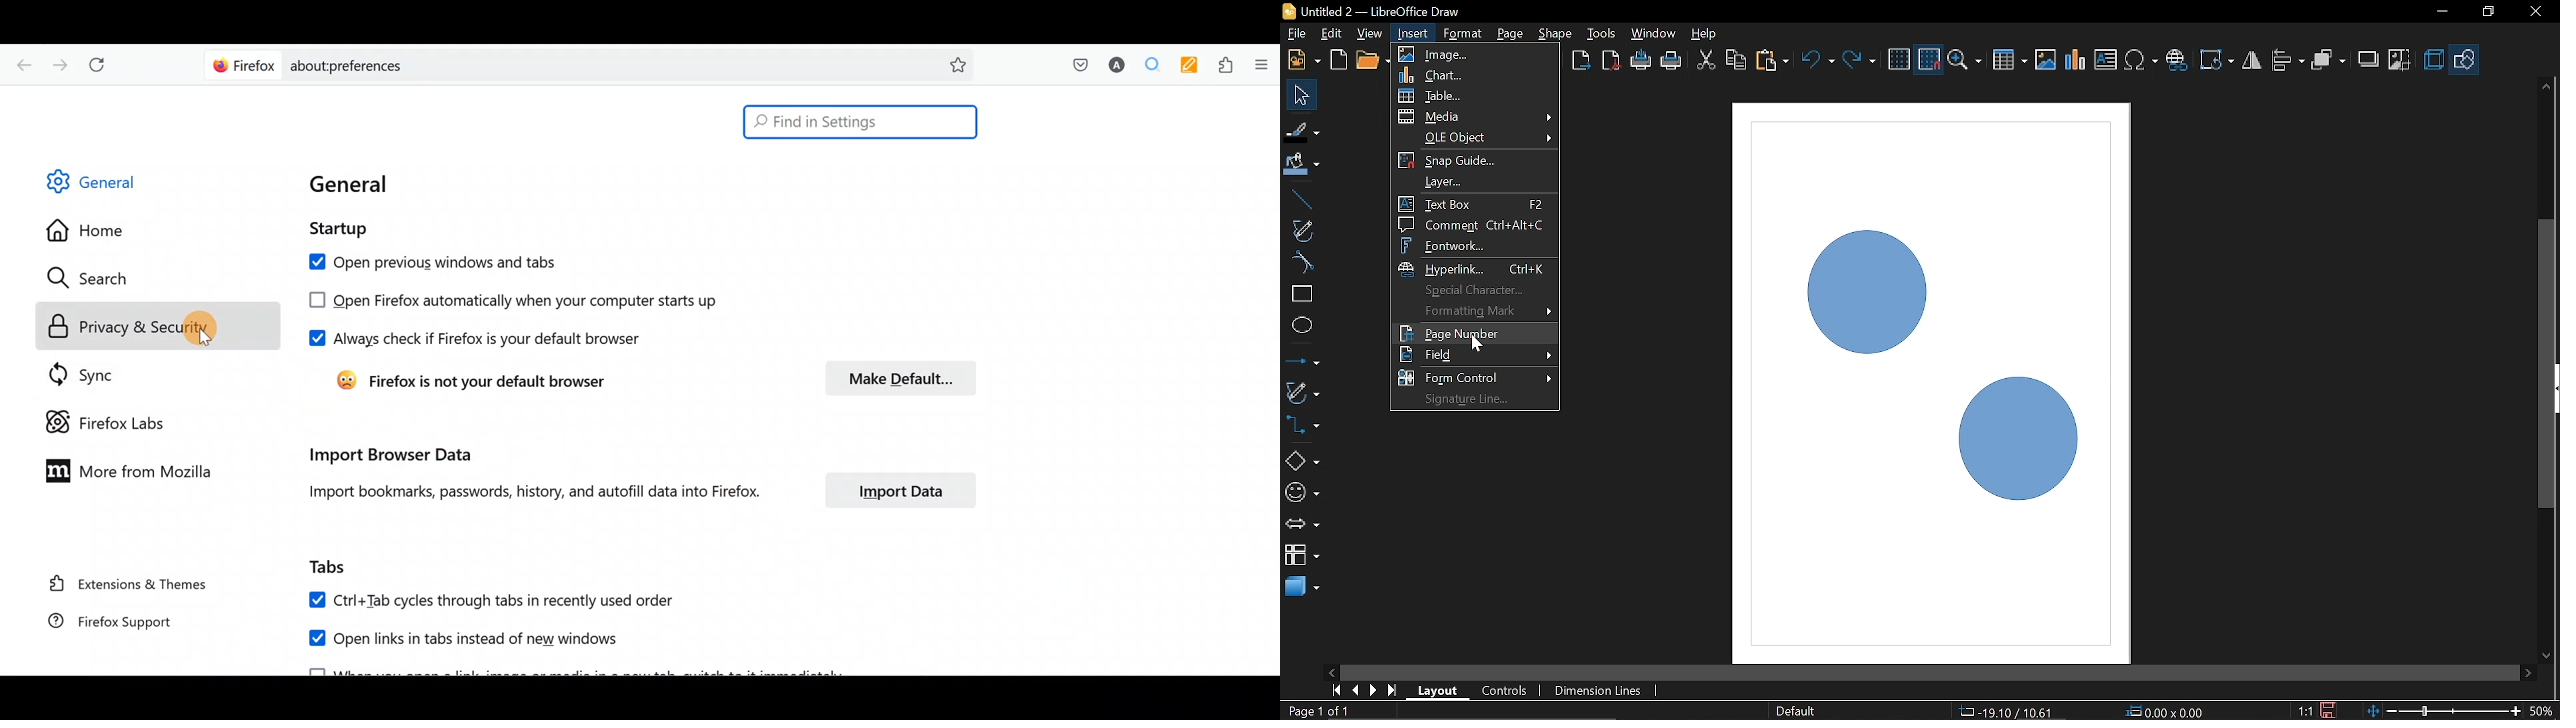 Image resolution: width=2576 pixels, height=728 pixels. I want to click on Open template manager, so click(1338, 60).